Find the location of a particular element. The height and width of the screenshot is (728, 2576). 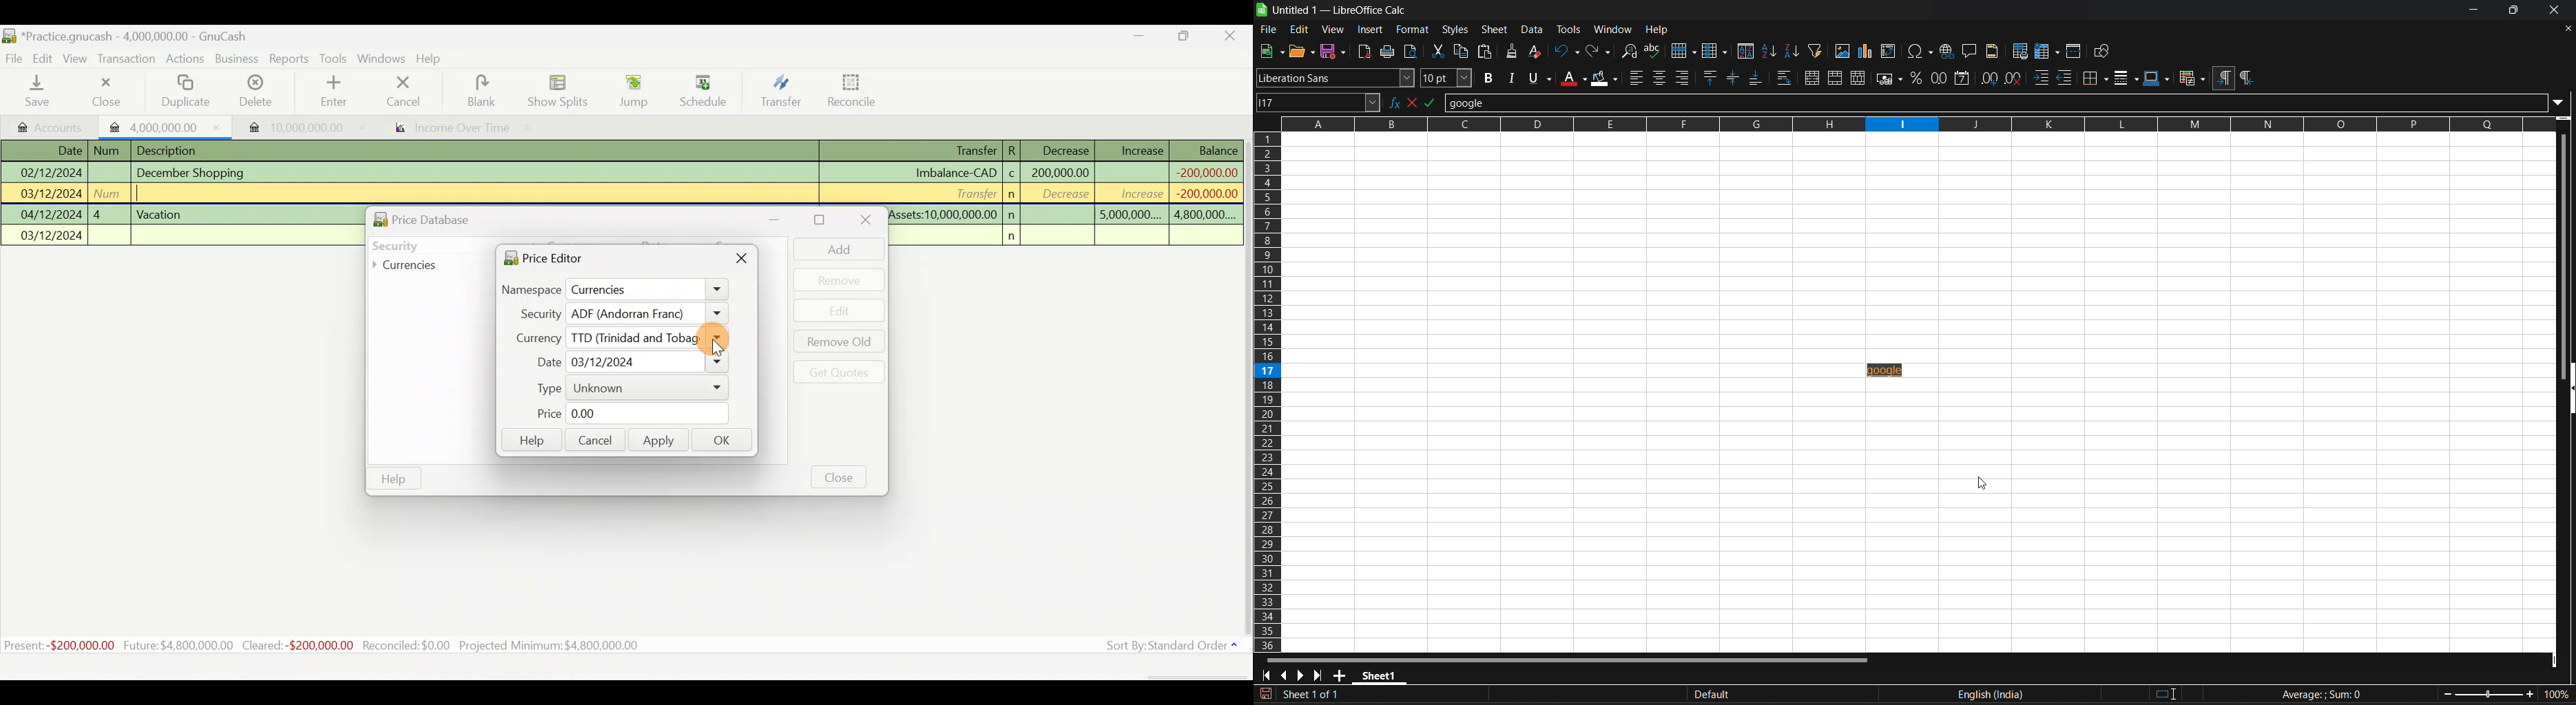

edit is located at coordinates (1300, 30).